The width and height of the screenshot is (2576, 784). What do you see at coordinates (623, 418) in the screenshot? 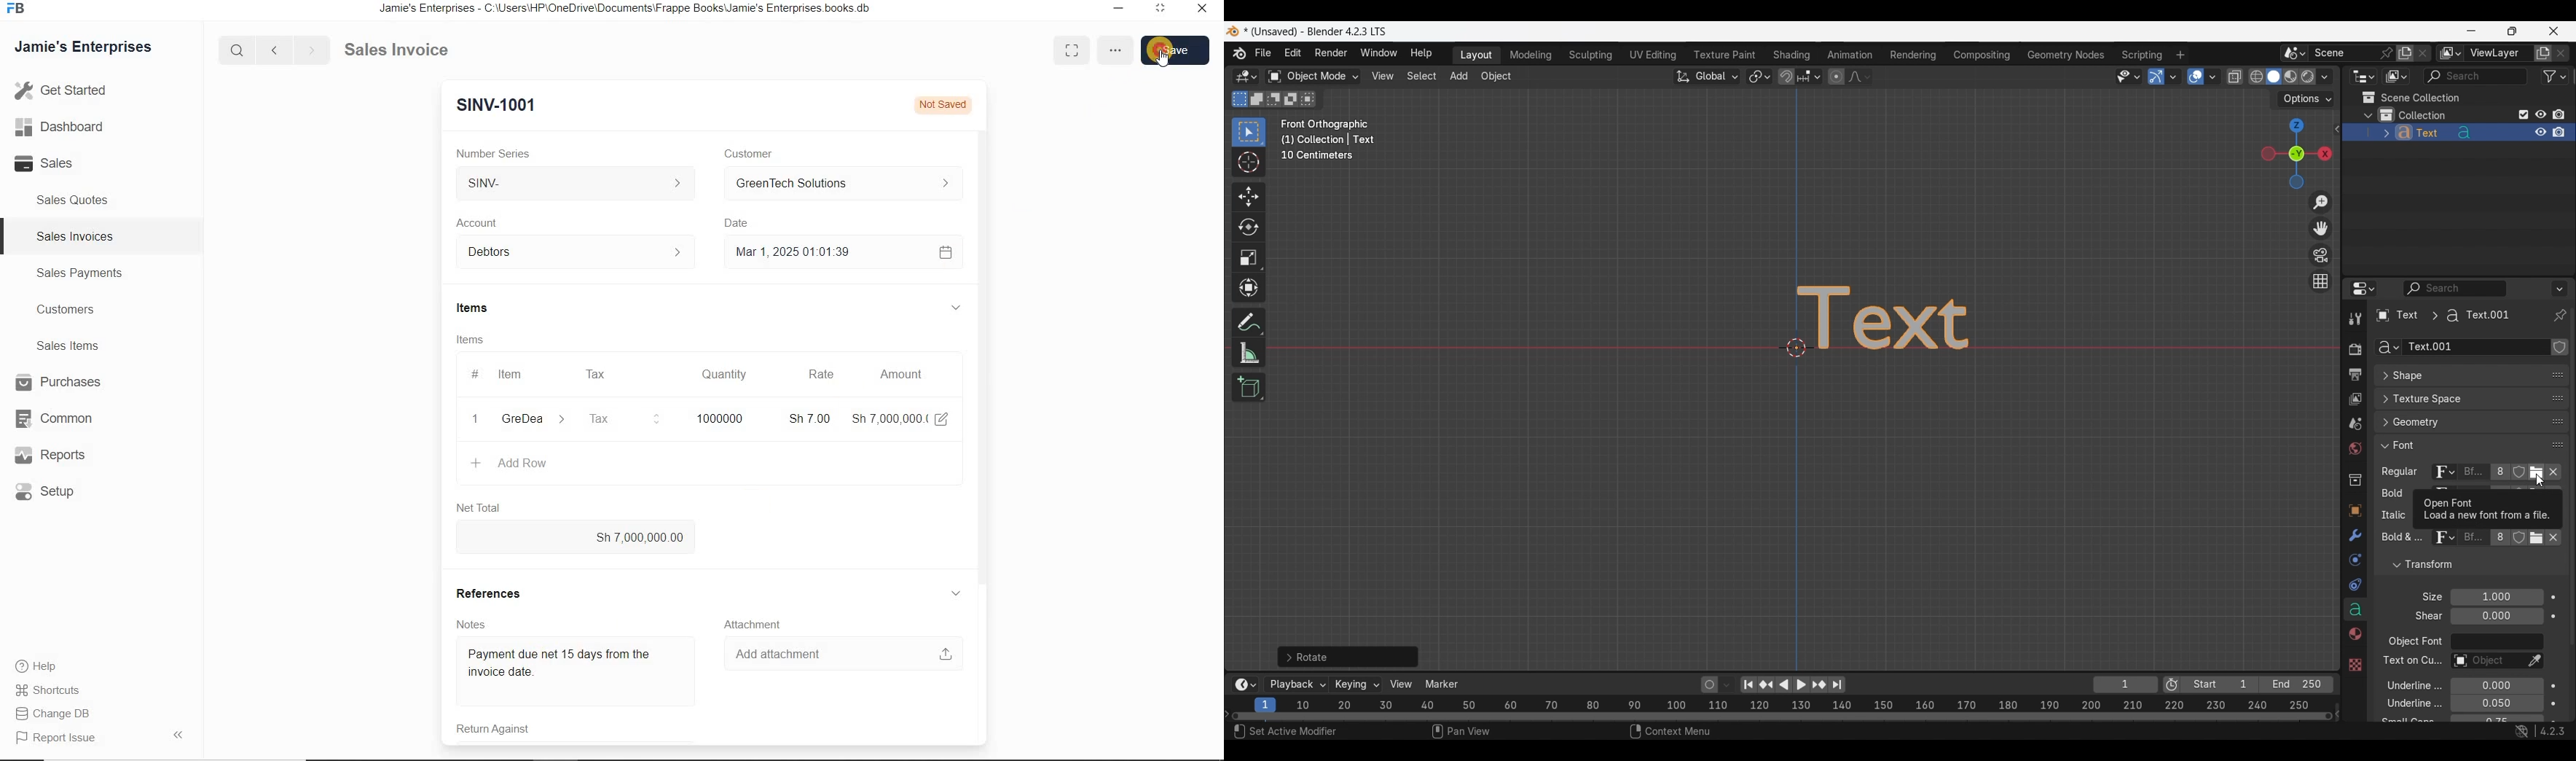
I see `Tax` at bounding box center [623, 418].